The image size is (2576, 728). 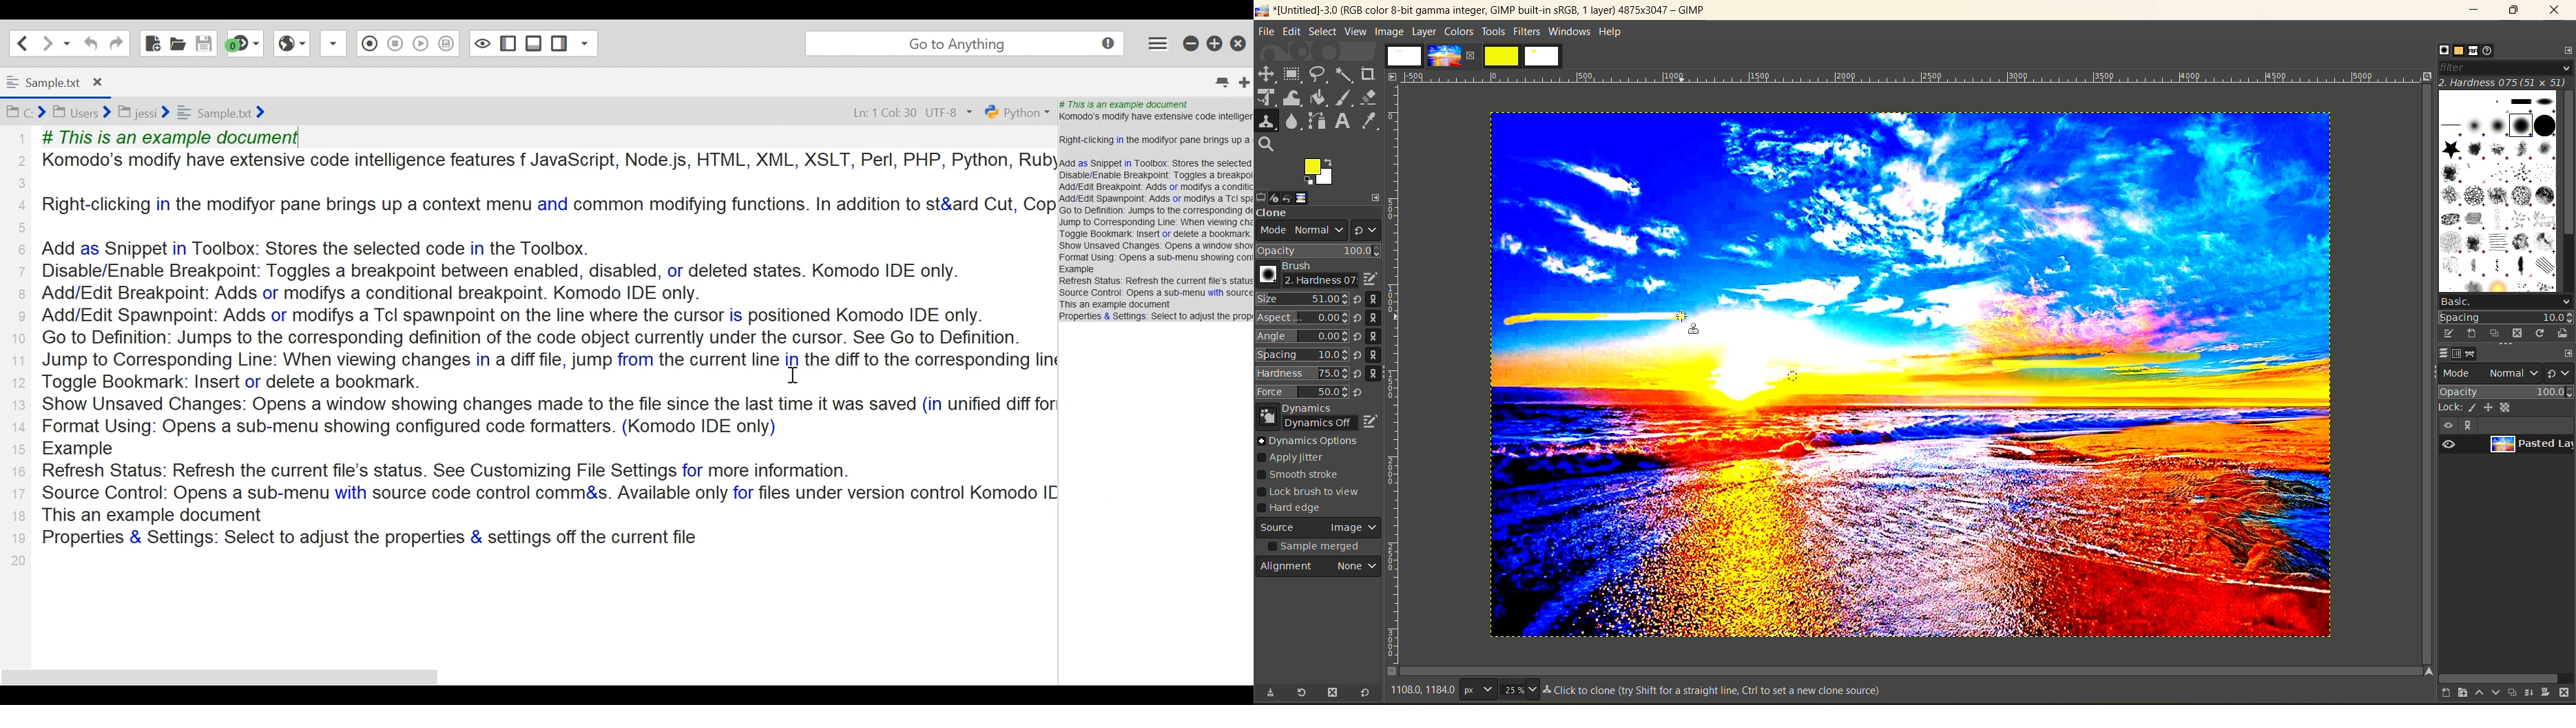 What do you see at coordinates (1300, 300) in the screenshot?
I see `Size 51.00` at bounding box center [1300, 300].